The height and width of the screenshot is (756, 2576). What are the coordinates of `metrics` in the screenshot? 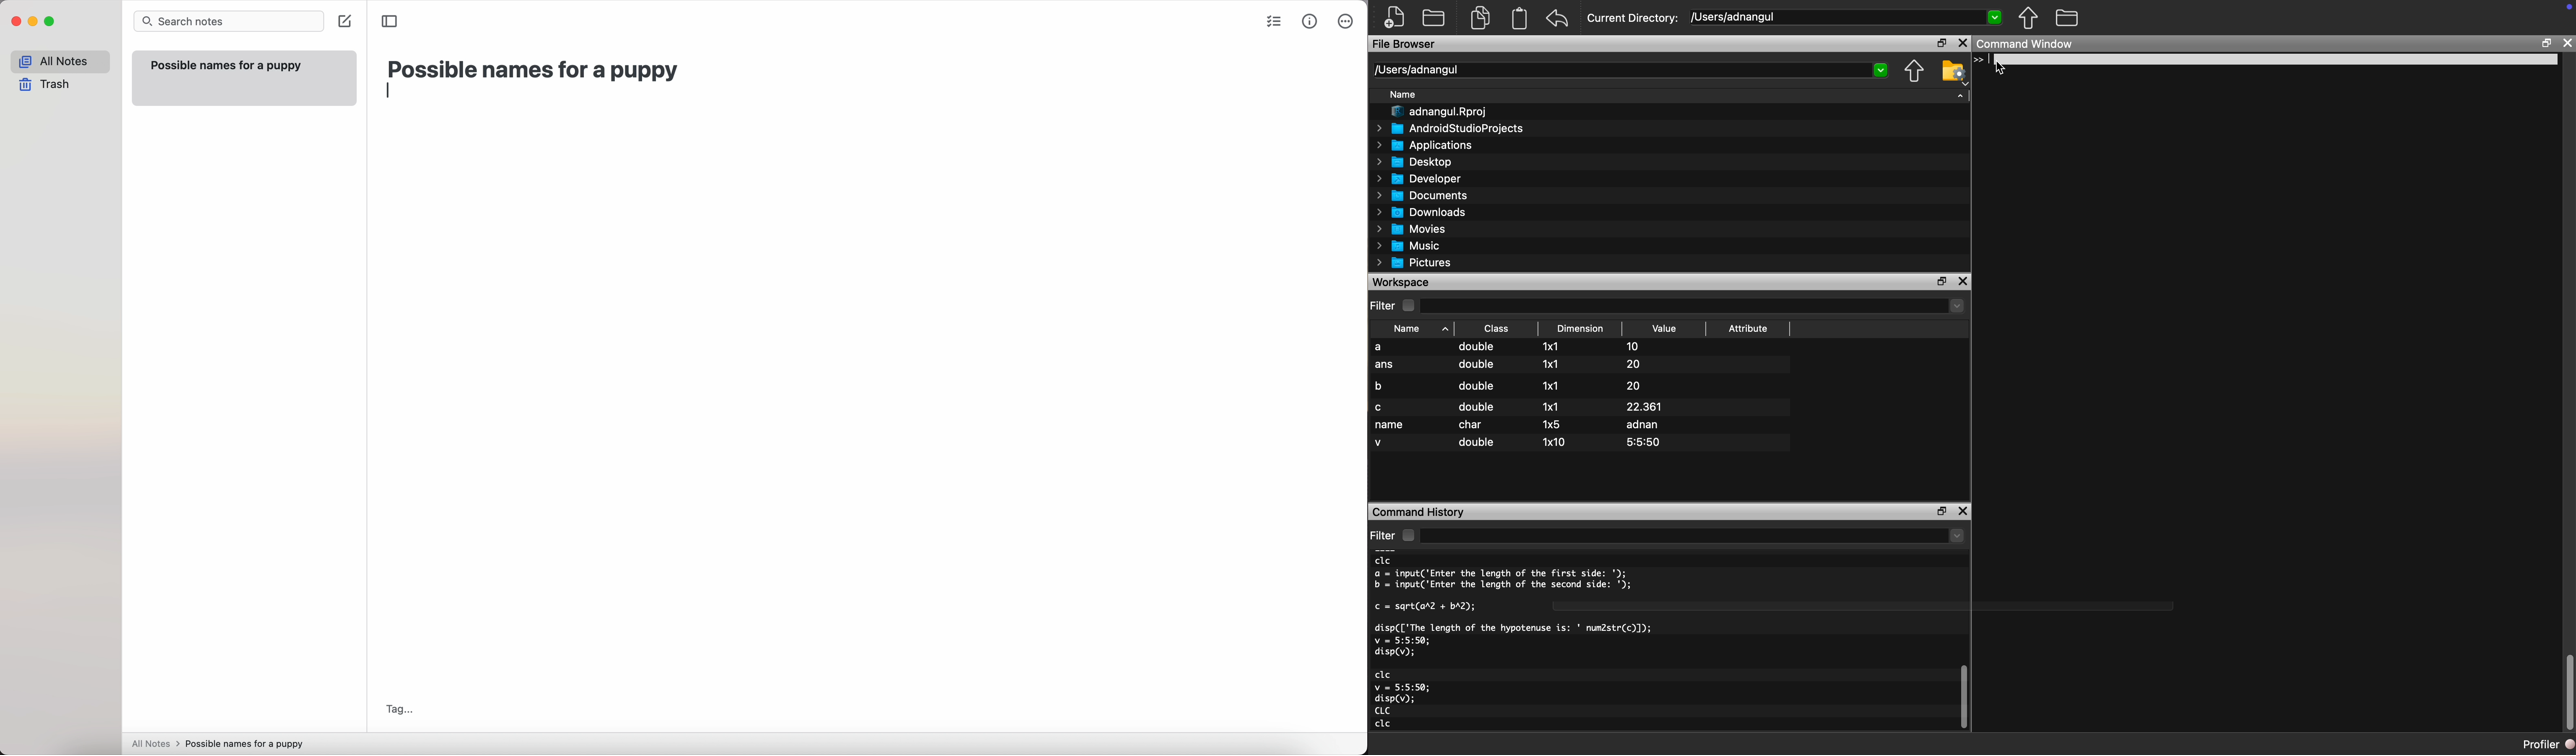 It's located at (1311, 21).